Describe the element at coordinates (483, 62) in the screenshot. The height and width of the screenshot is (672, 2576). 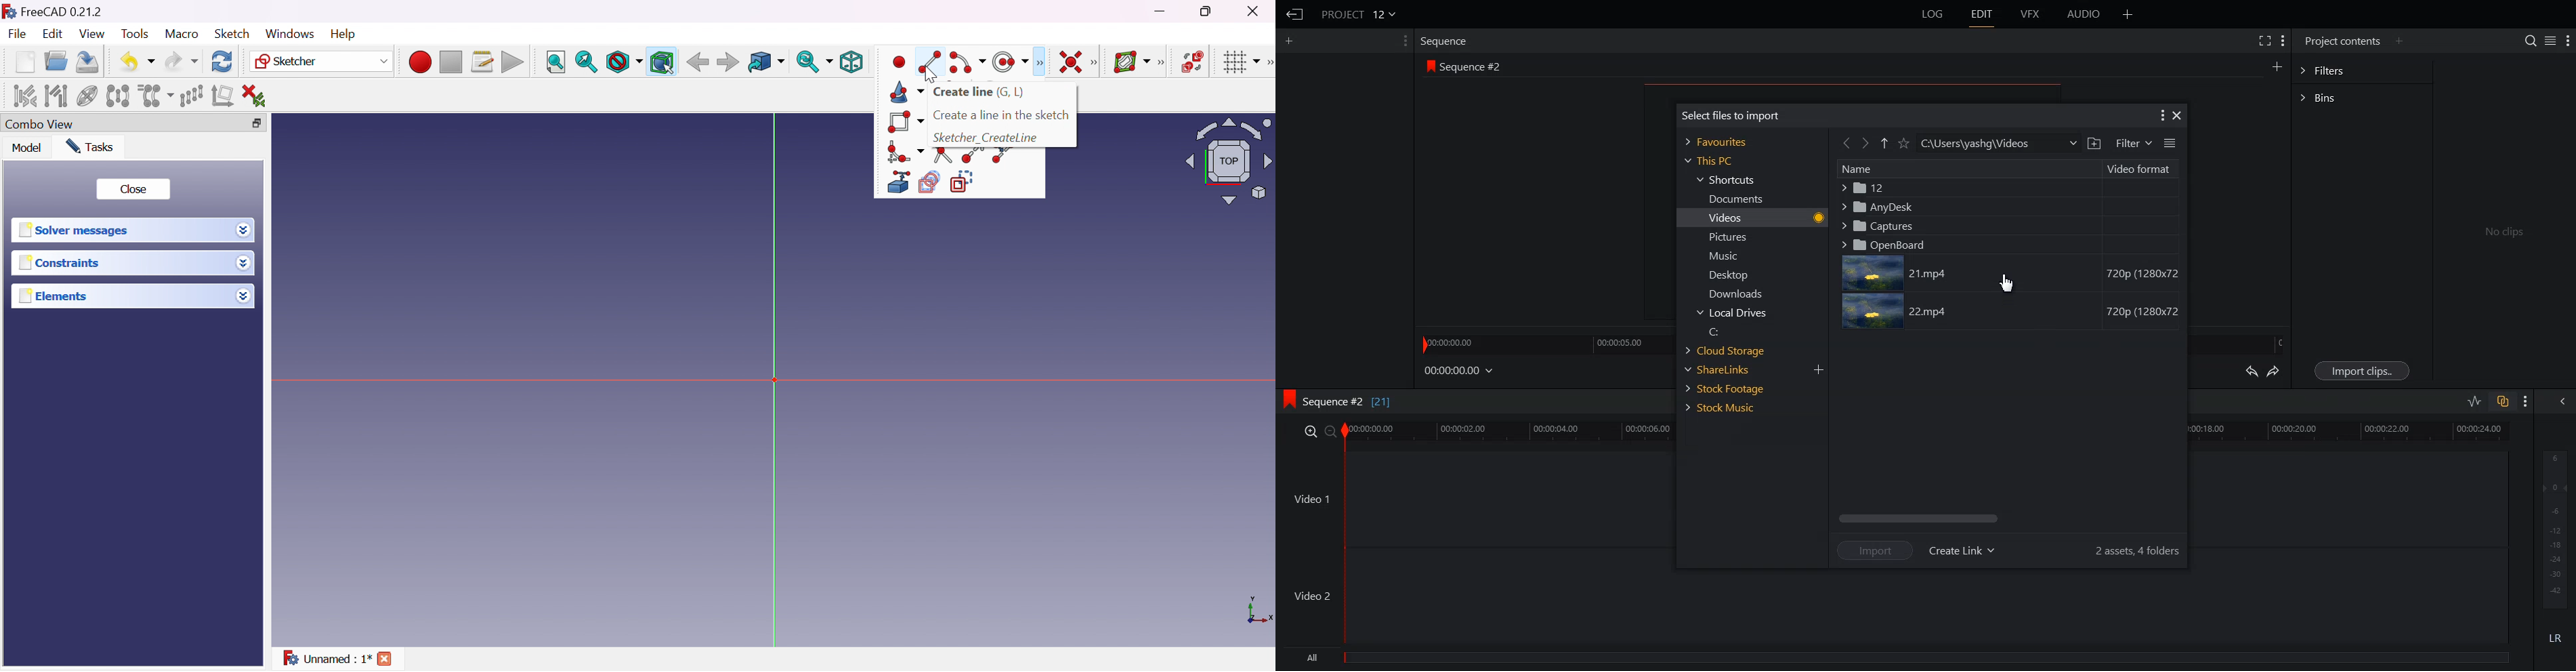
I see `Macros...` at that location.